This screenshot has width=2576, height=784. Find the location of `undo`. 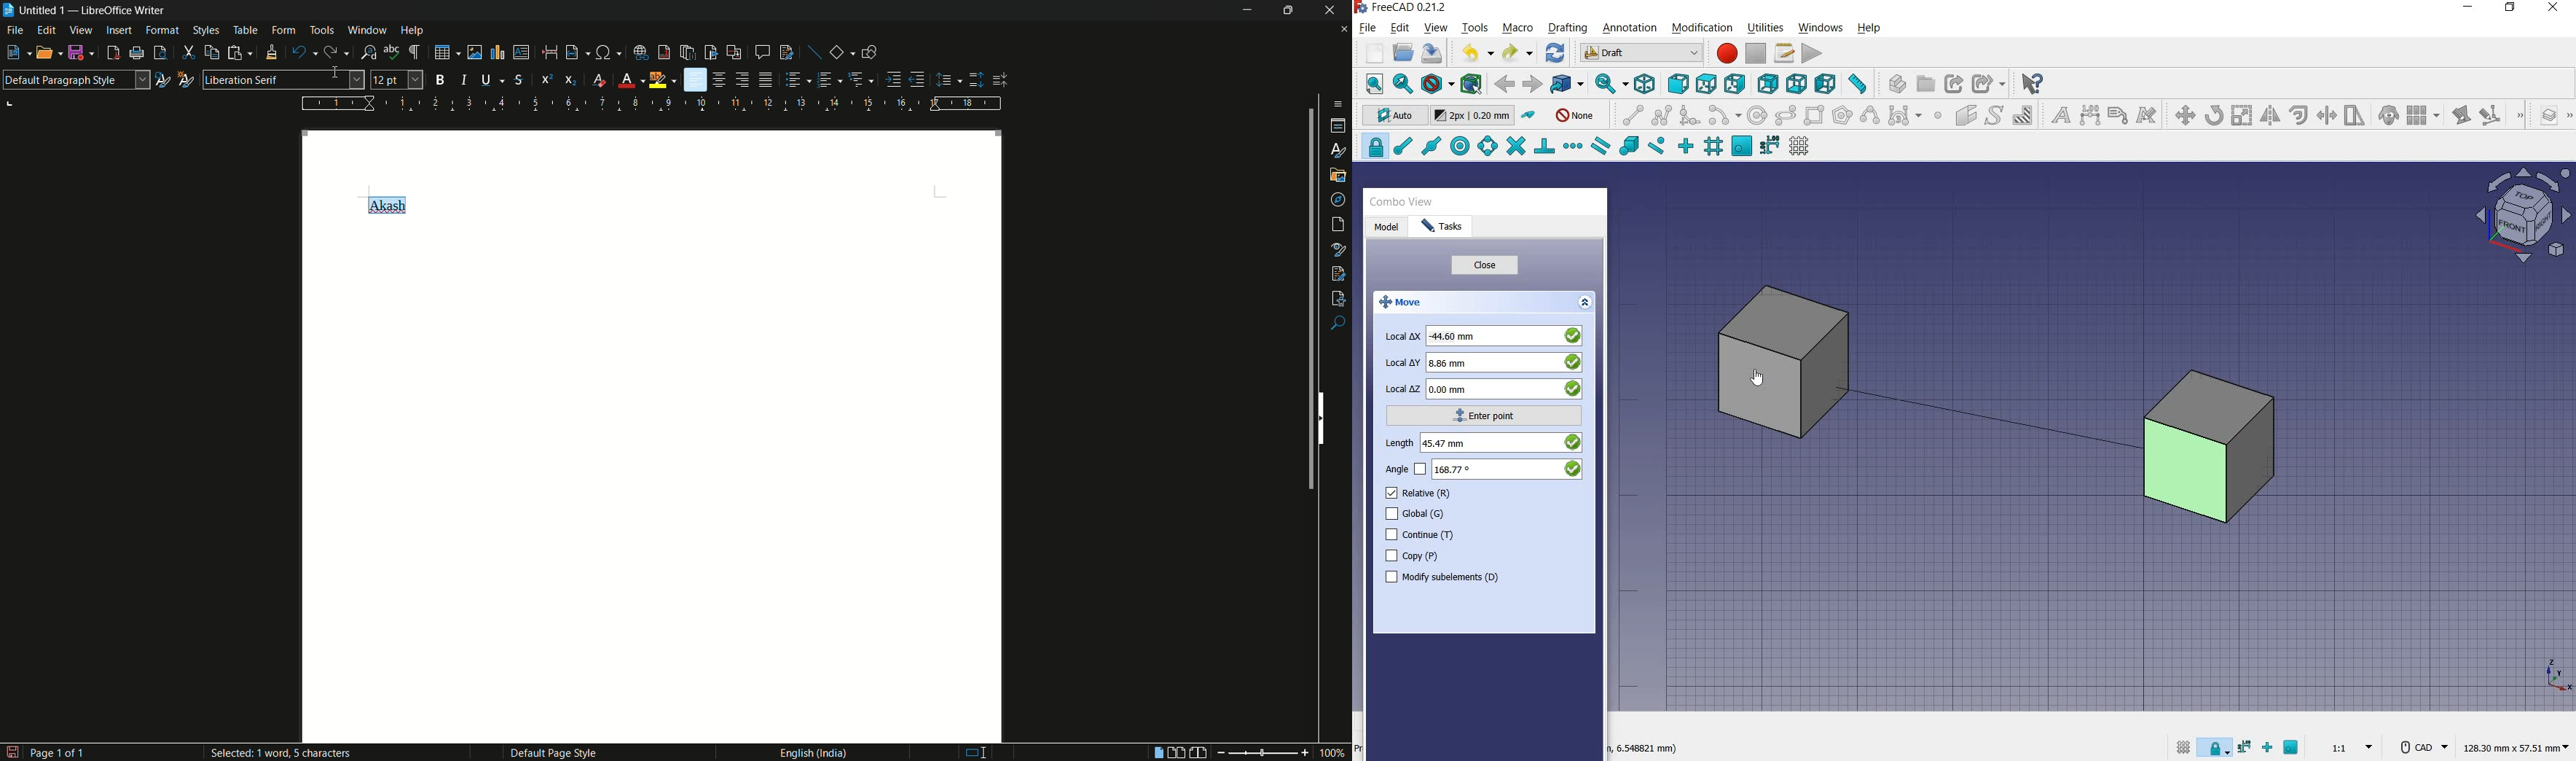

undo is located at coordinates (299, 53).